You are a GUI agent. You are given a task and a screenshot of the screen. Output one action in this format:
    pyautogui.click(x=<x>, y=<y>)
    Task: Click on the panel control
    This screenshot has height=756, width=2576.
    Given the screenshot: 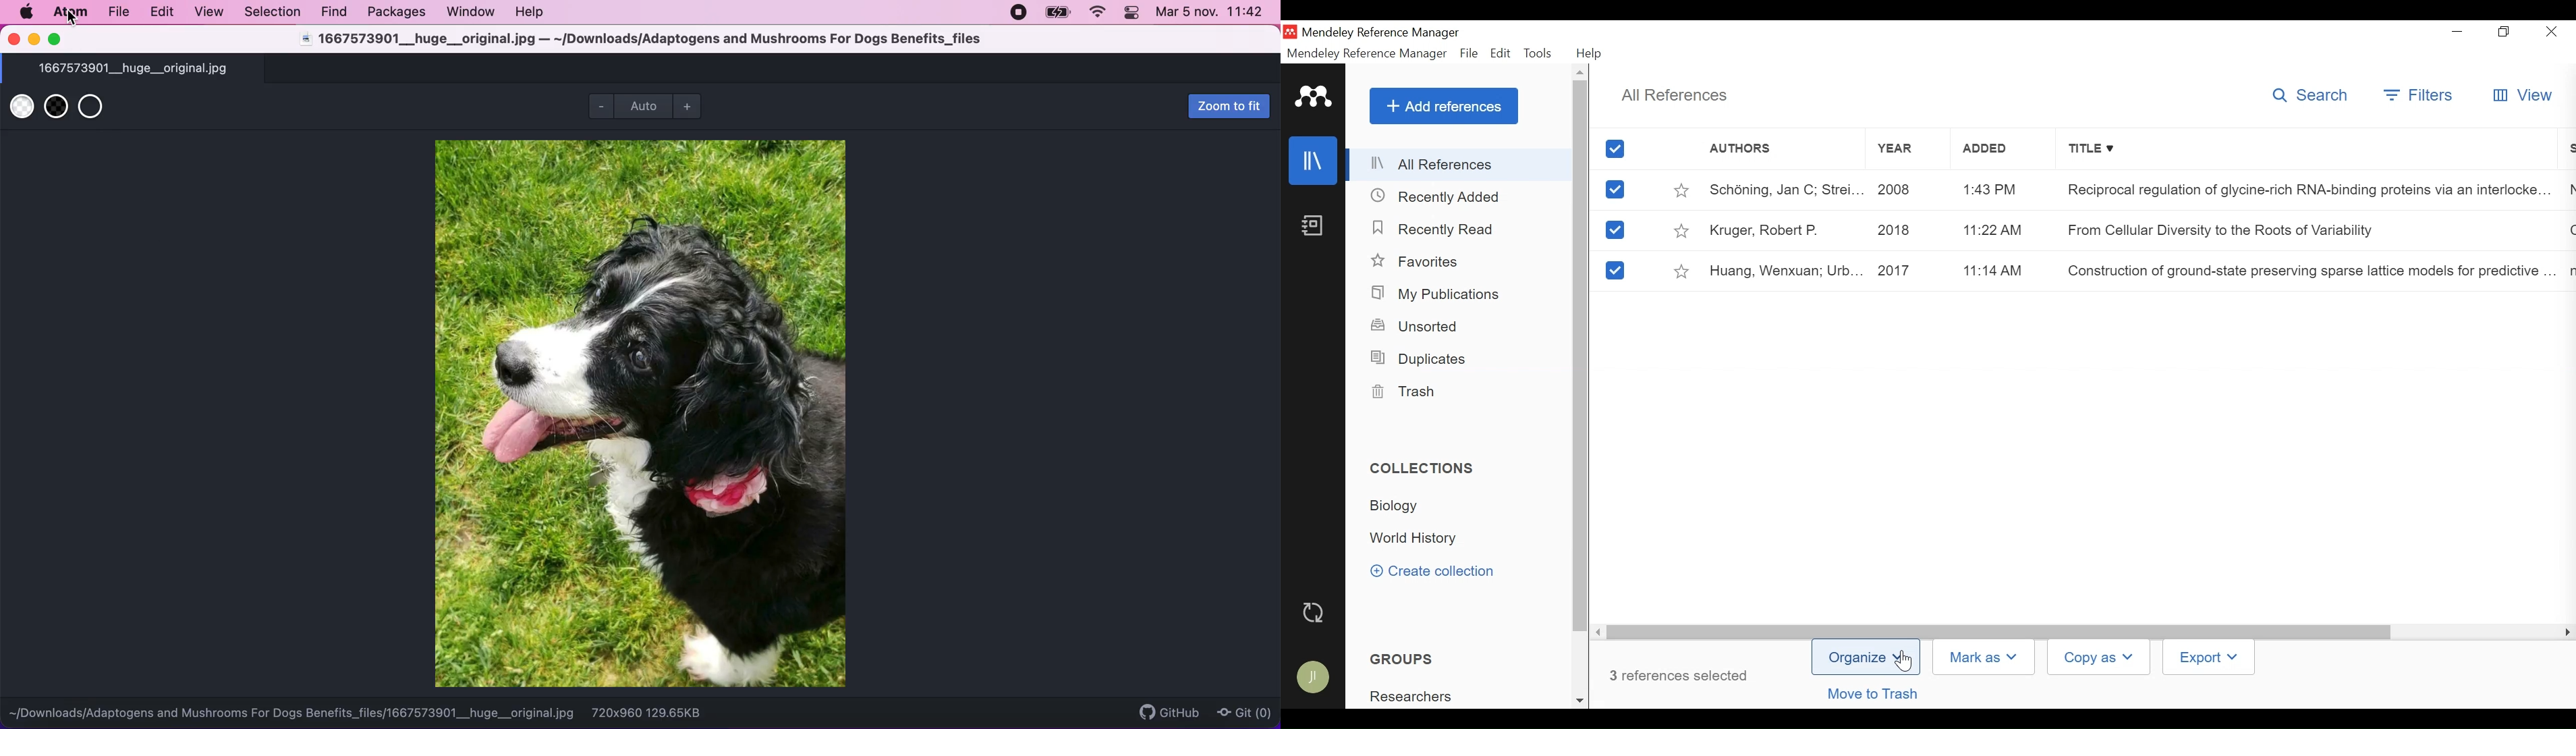 What is the action you would take?
    pyautogui.click(x=1132, y=14)
    